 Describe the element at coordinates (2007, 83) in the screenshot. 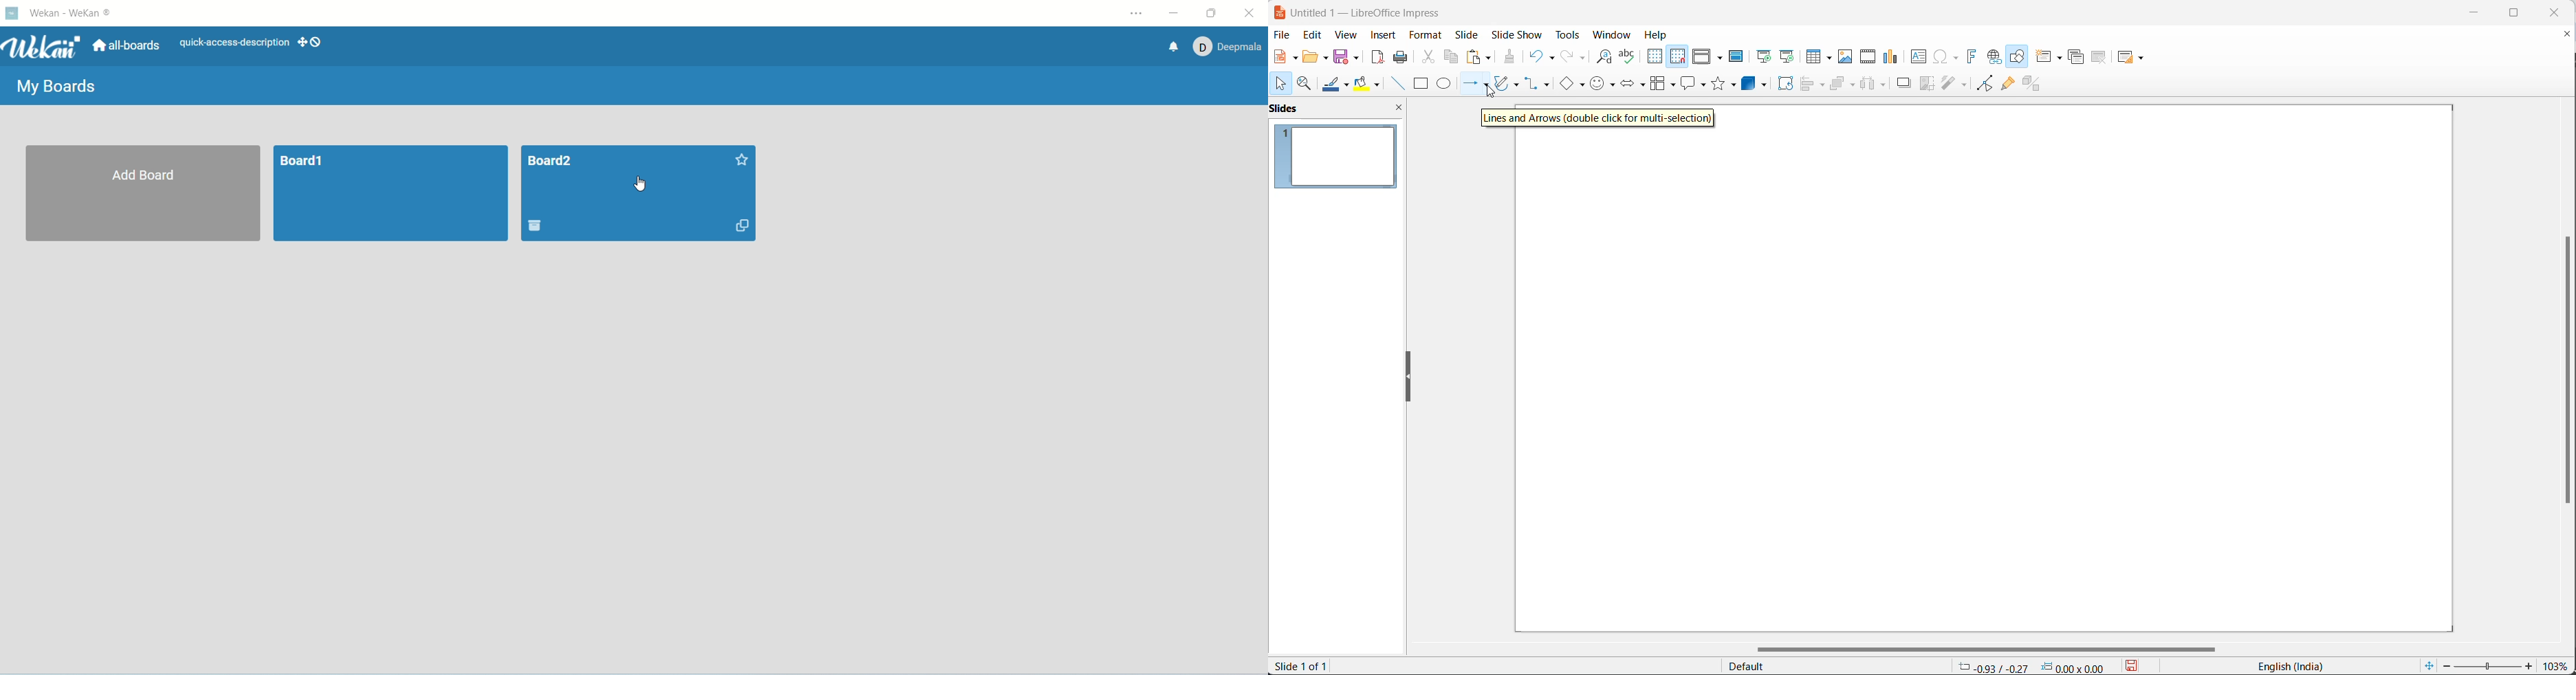

I see `show gluepoint function` at that location.